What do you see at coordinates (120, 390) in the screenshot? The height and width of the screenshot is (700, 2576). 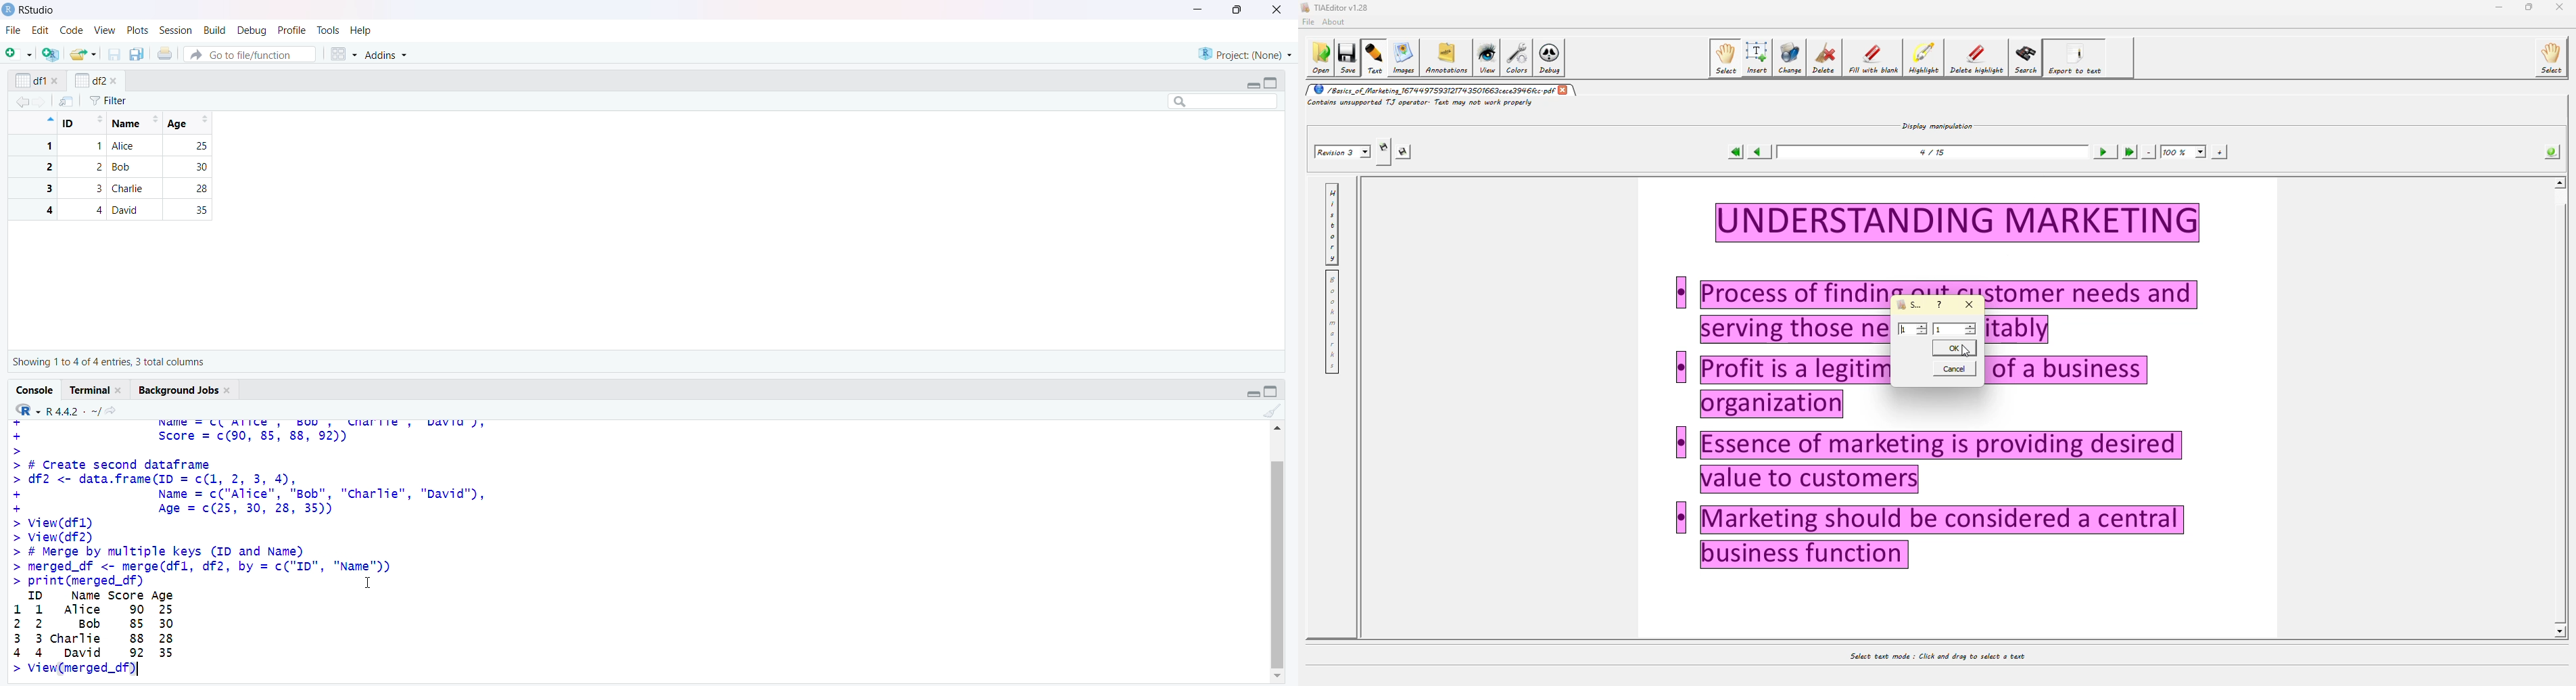 I see `close` at bounding box center [120, 390].